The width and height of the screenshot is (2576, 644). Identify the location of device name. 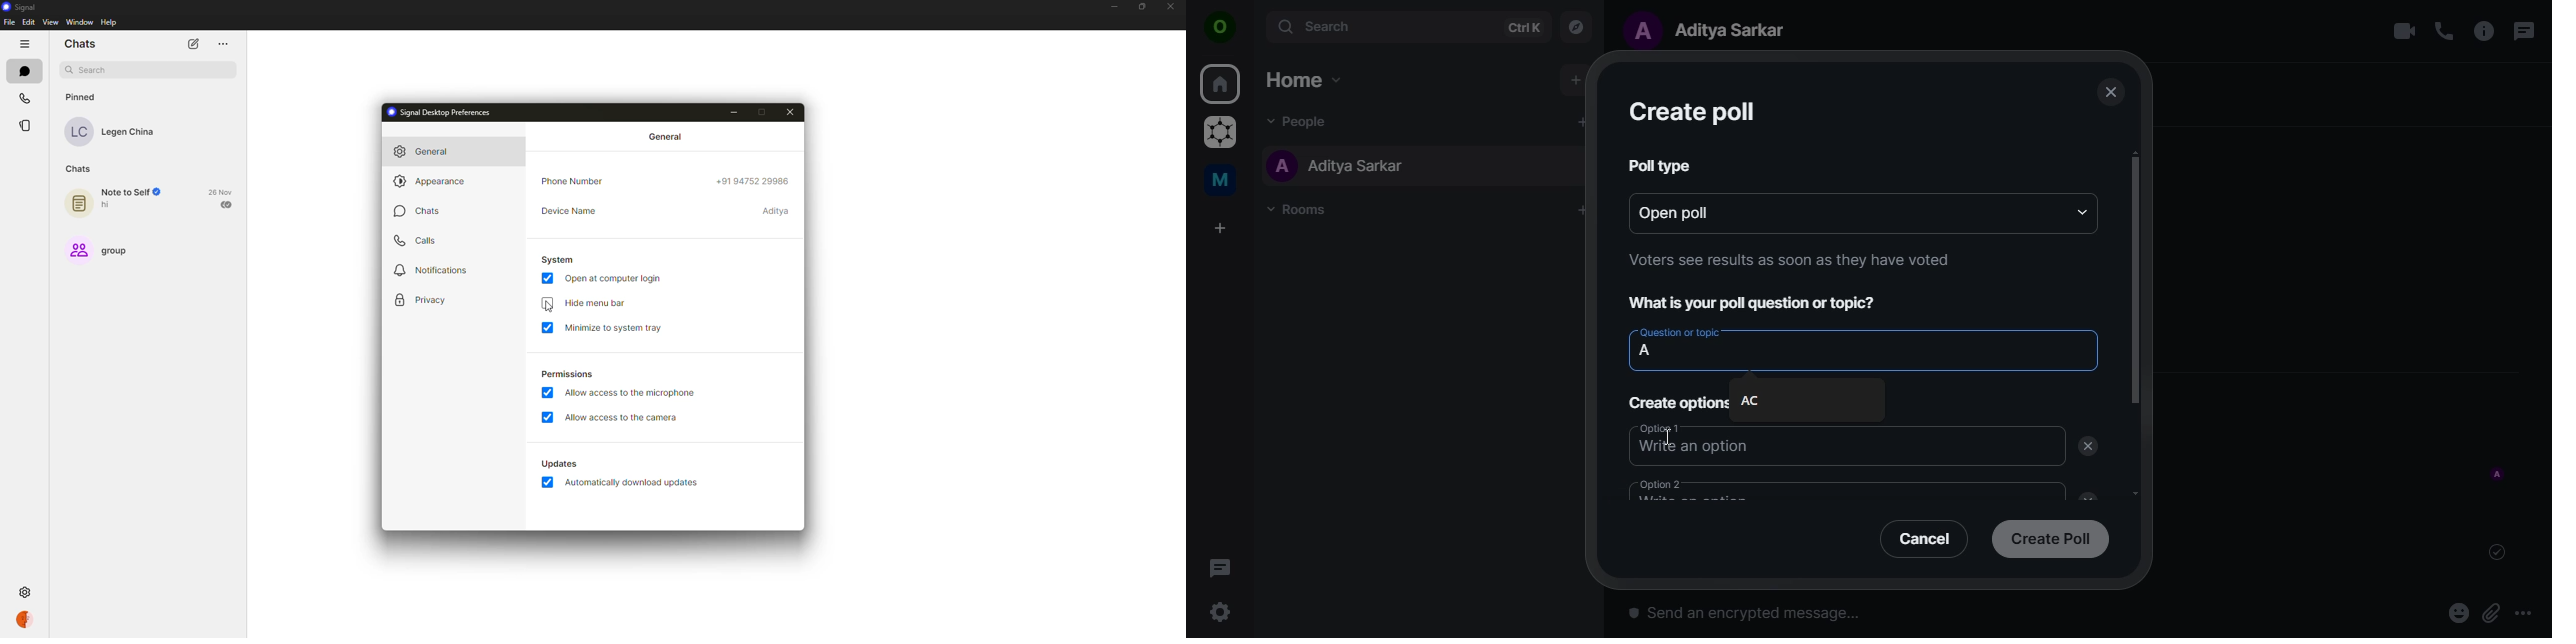
(569, 211).